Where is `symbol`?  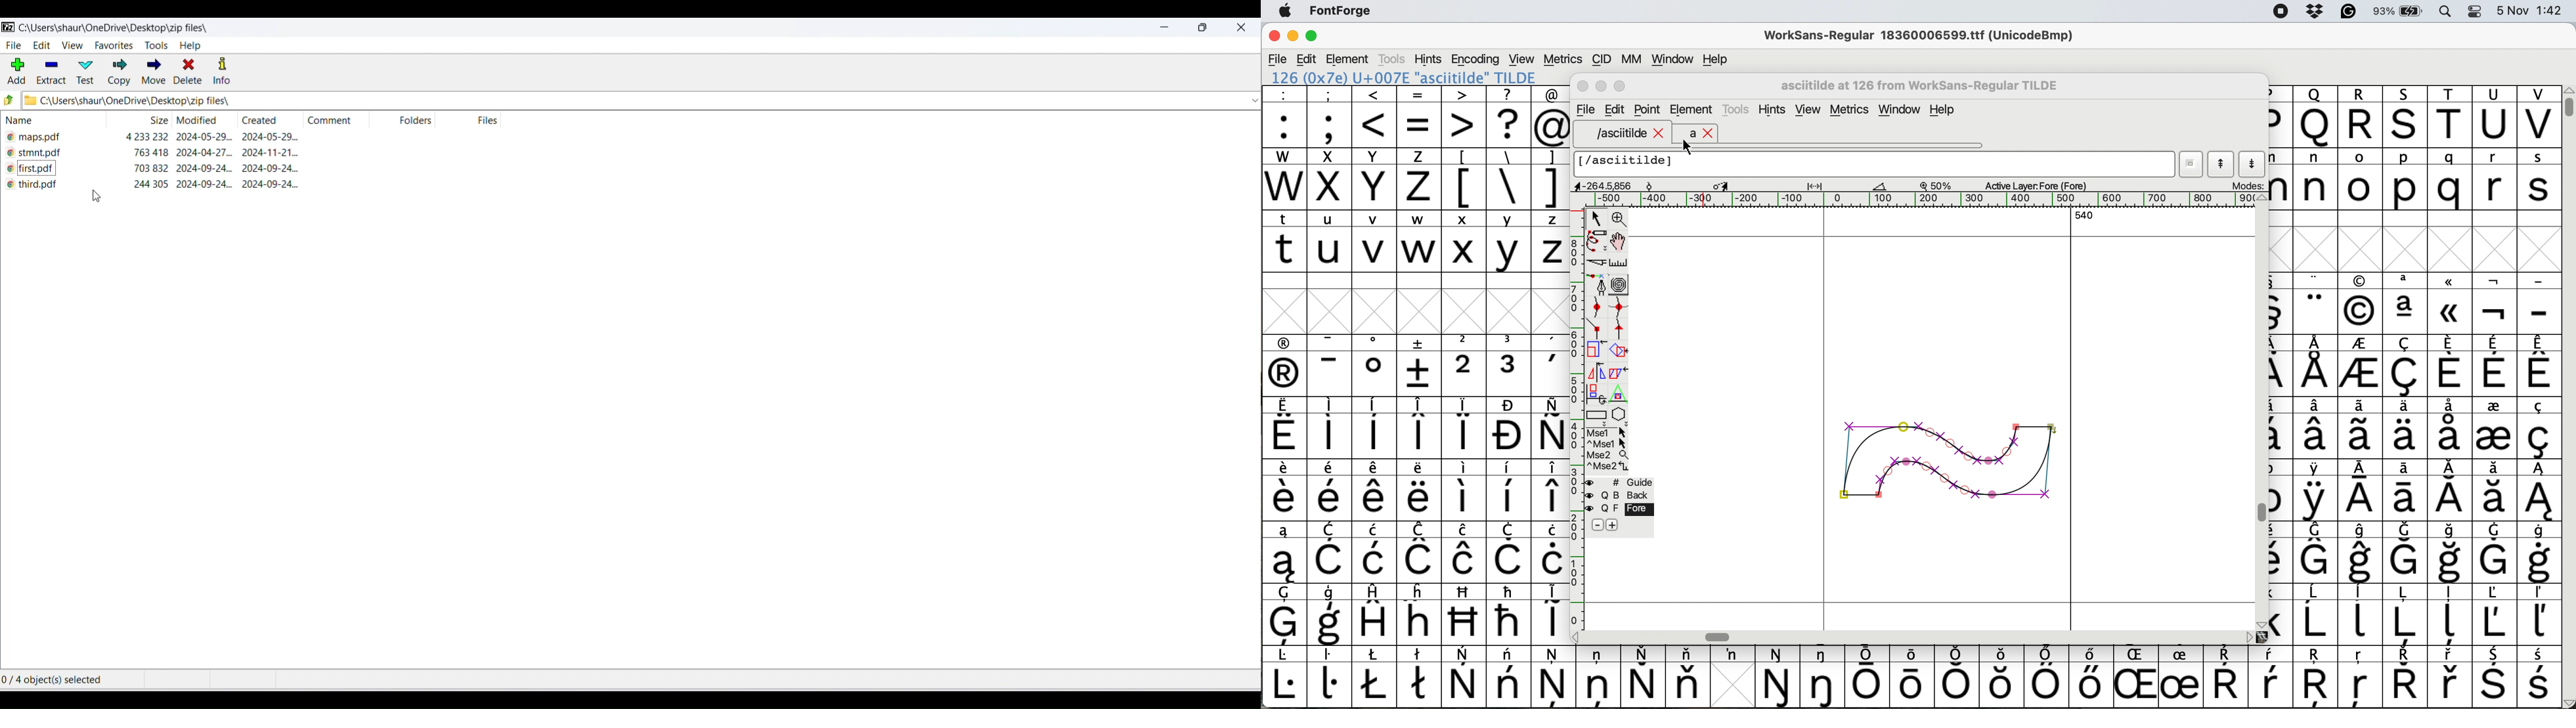
symbol is located at coordinates (1551, 366).